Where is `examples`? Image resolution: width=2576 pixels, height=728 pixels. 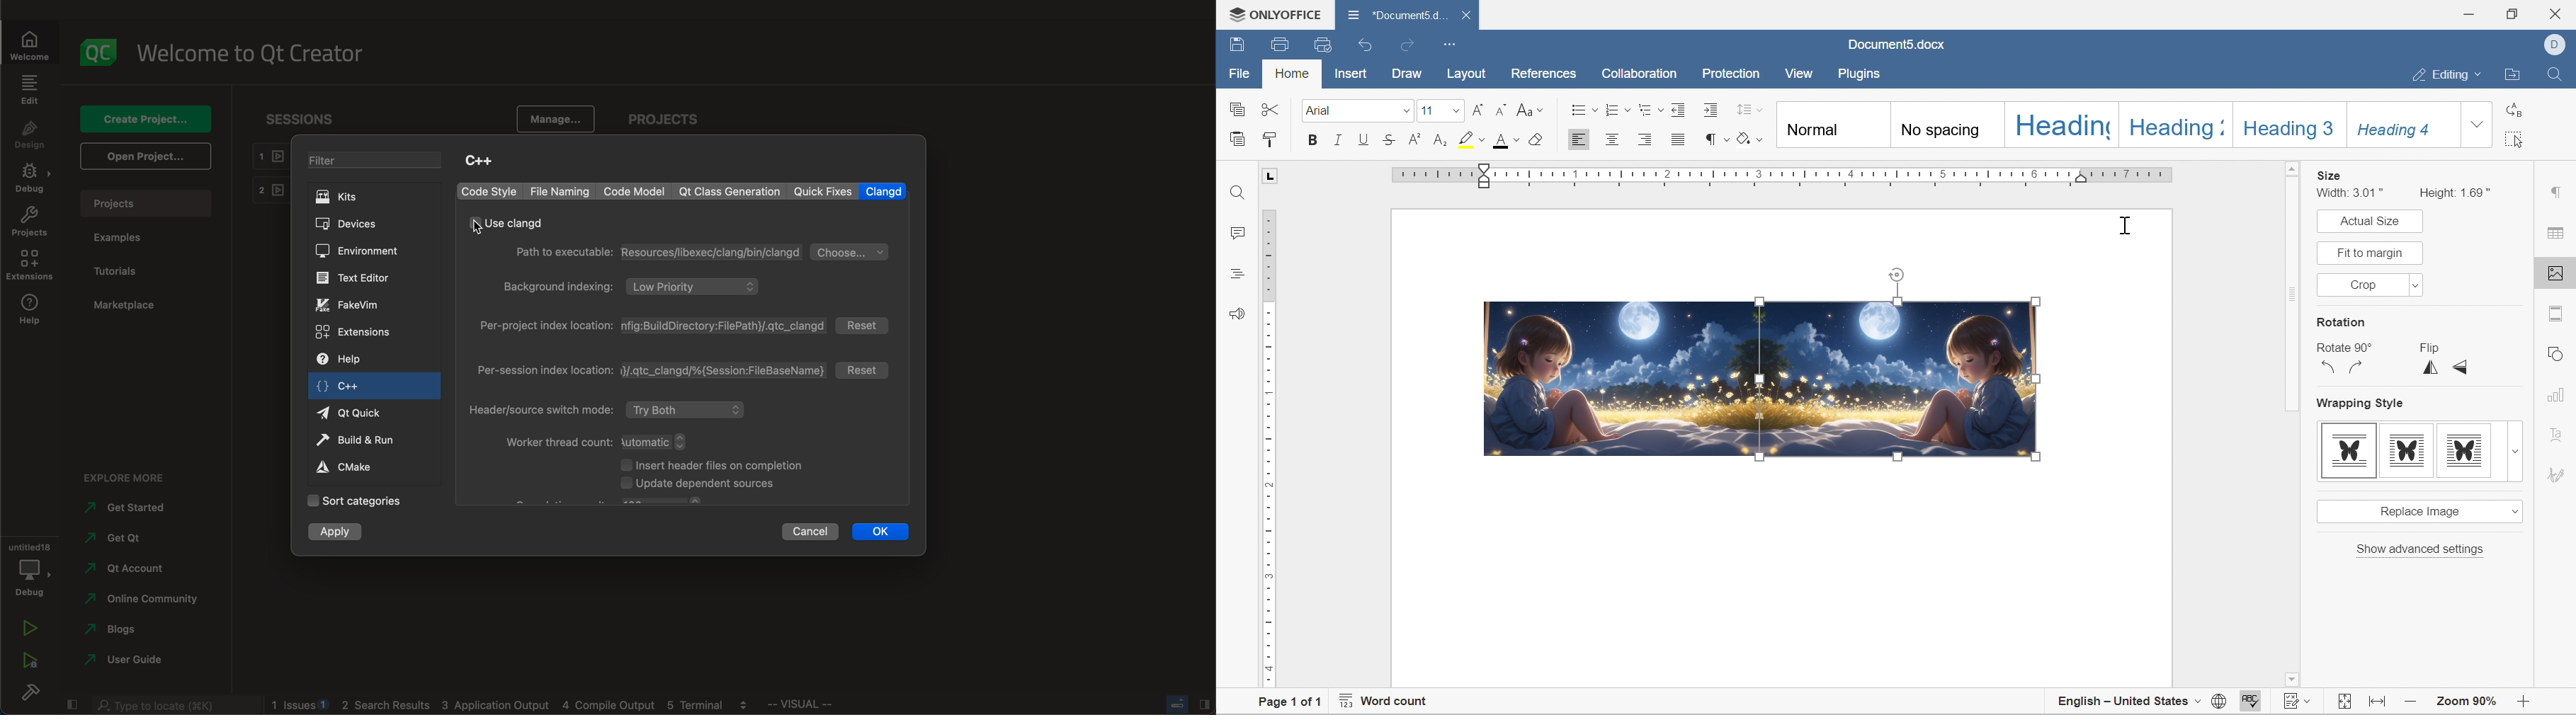 examples is located at coordinates (135, 235).